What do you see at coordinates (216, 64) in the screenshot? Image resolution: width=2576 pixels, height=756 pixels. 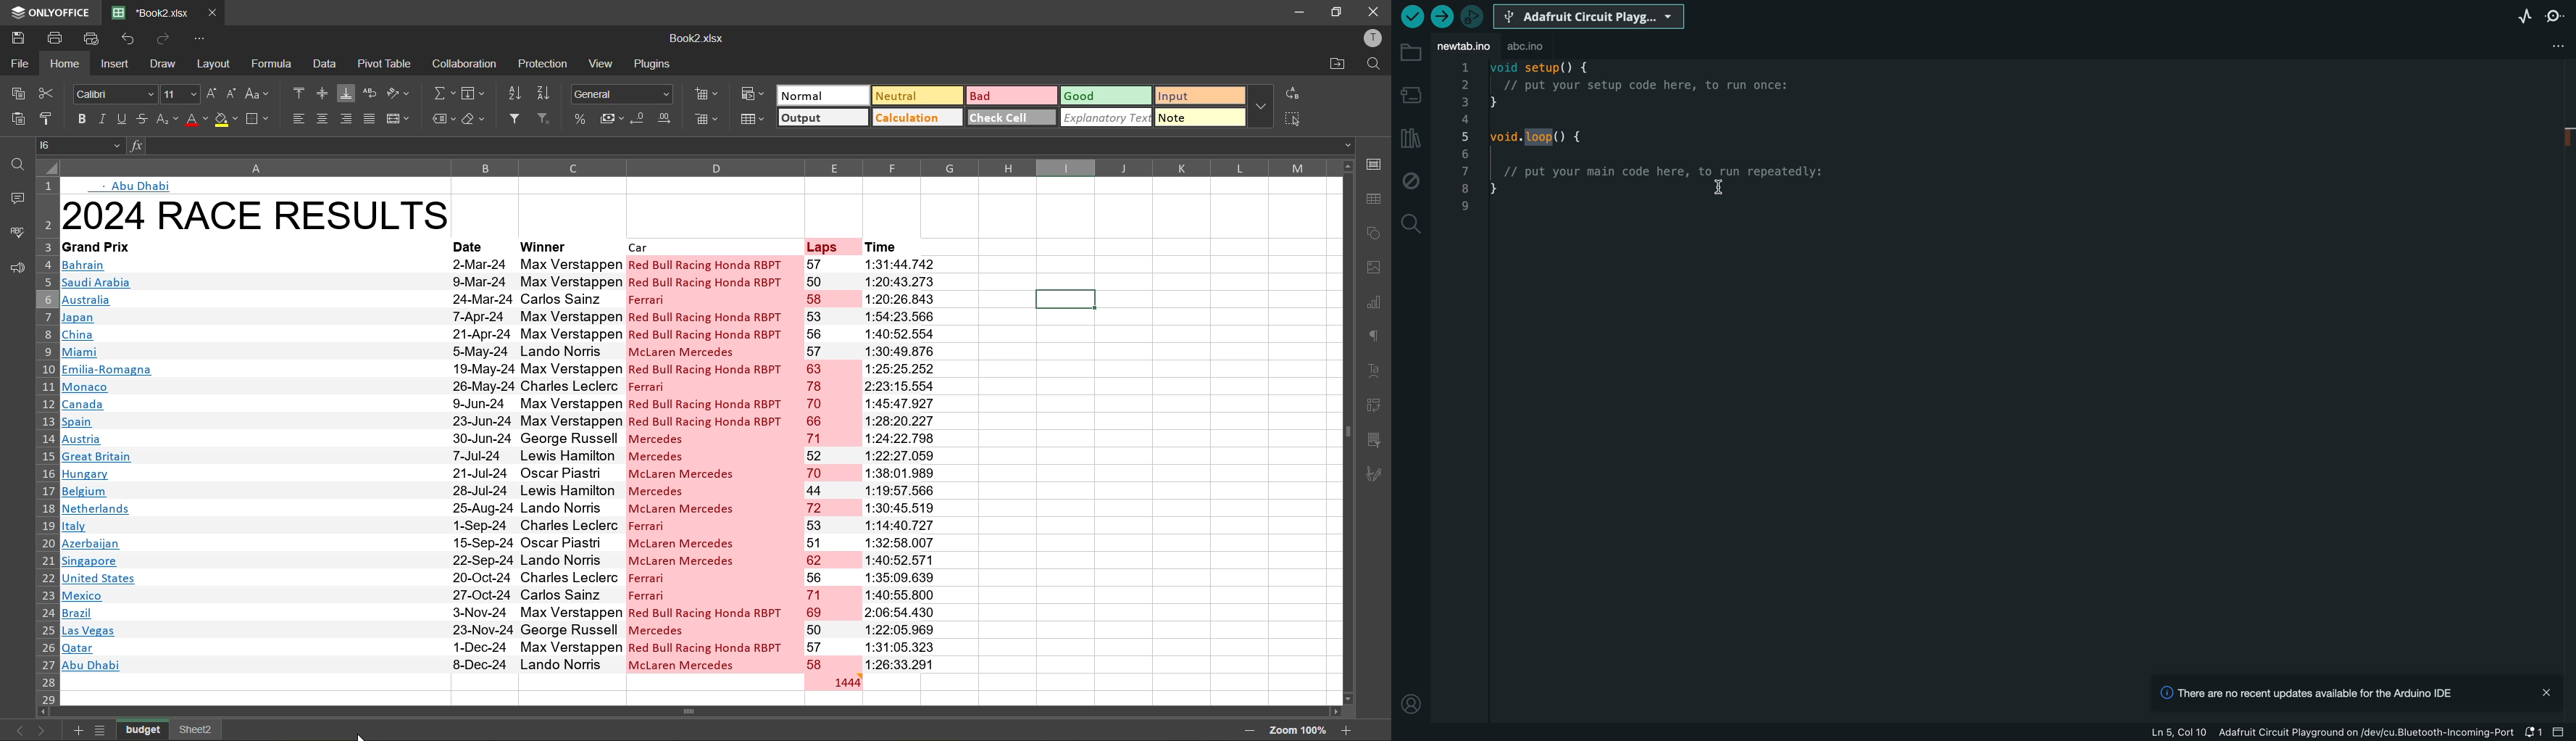 I see `layout` at bounding box center [216, 64].